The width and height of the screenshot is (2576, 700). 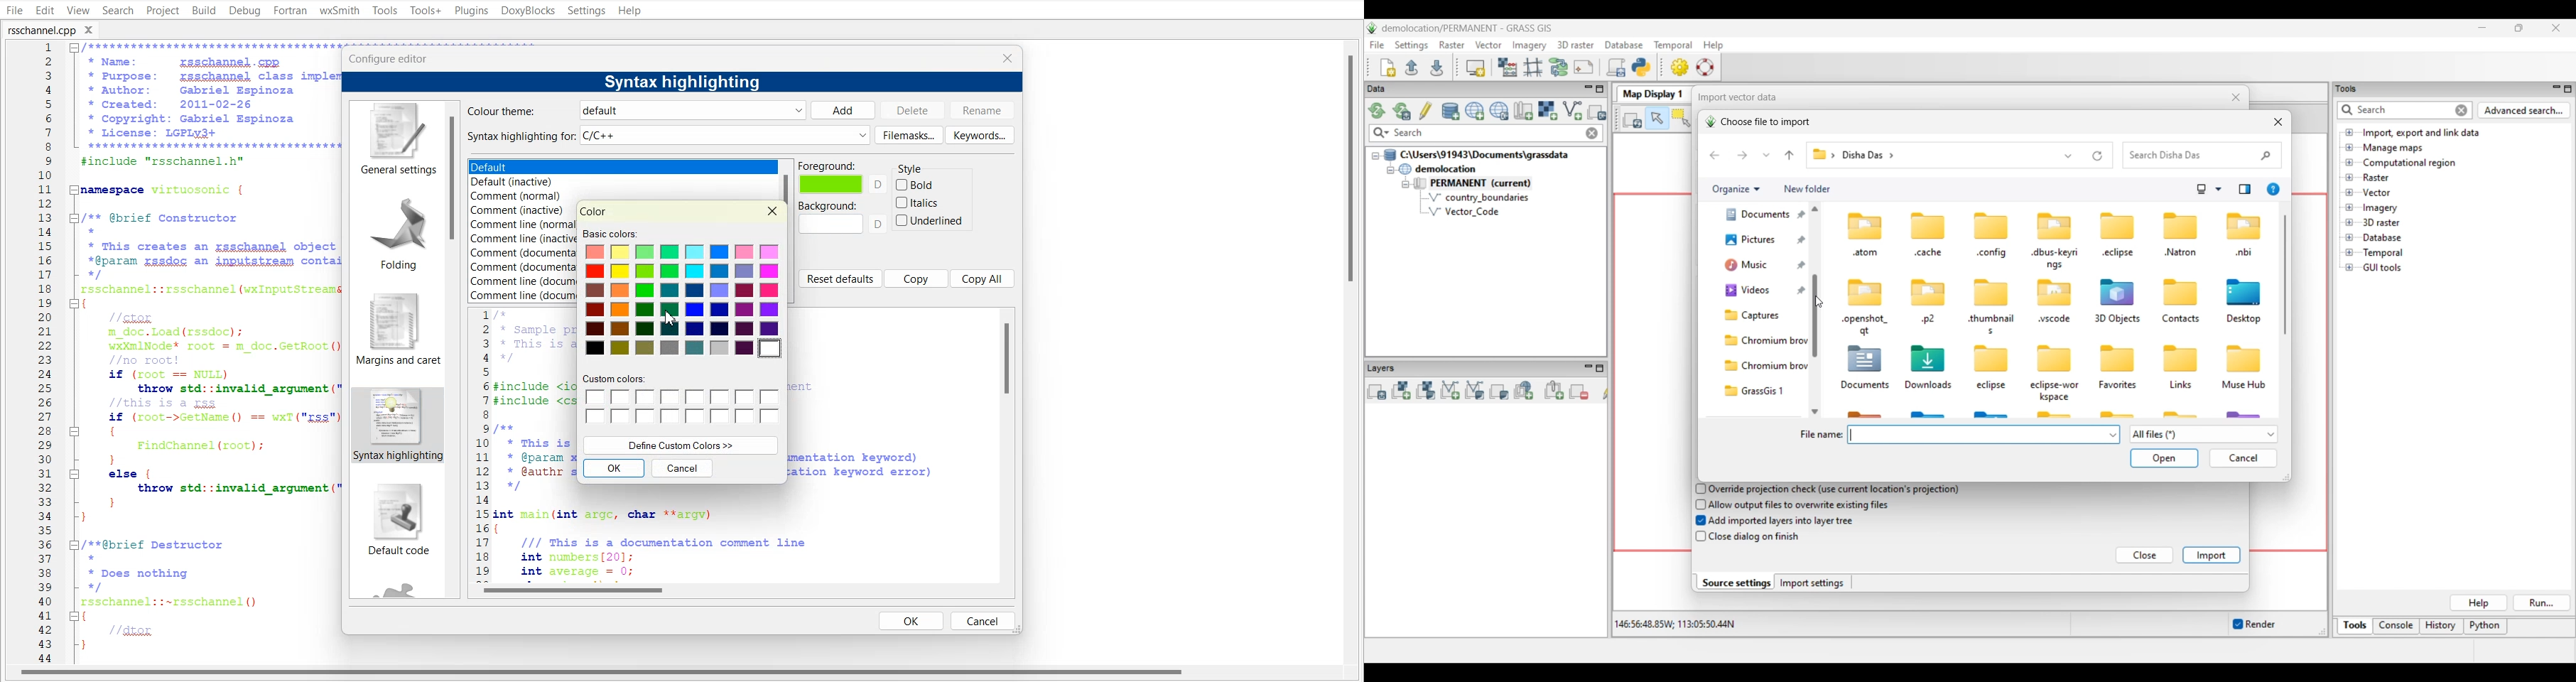 What do you see at coordinates (384, 10) in the screenshot?
I see `Tools` at bounding box center [384, 10].